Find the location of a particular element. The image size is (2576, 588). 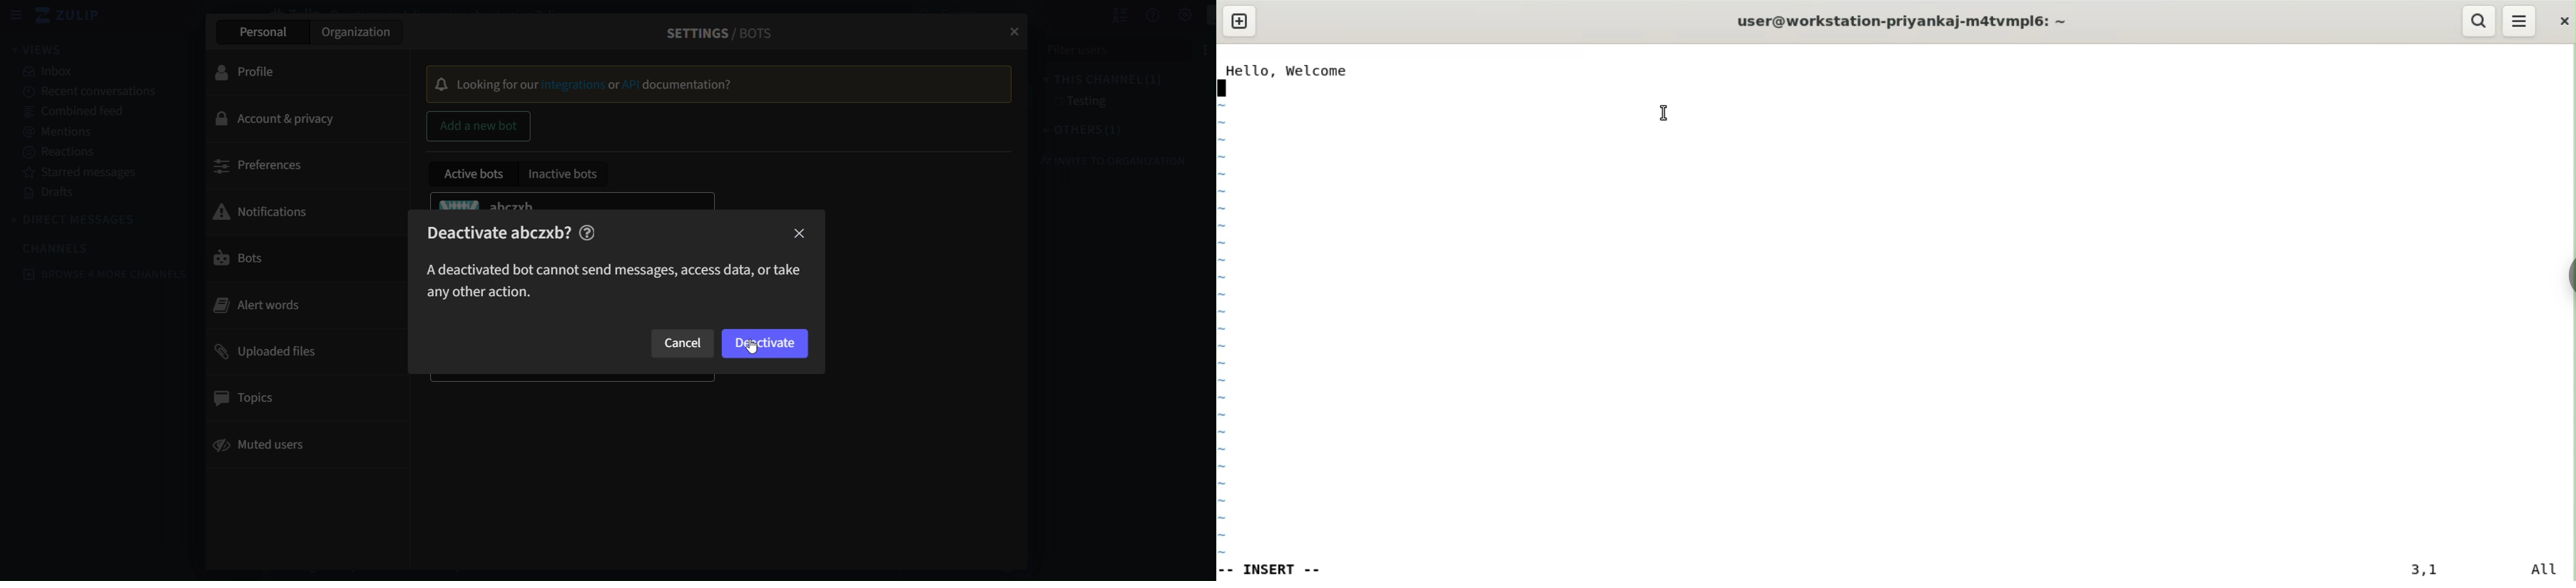

account & privacy is located at coordinates (277, 117).